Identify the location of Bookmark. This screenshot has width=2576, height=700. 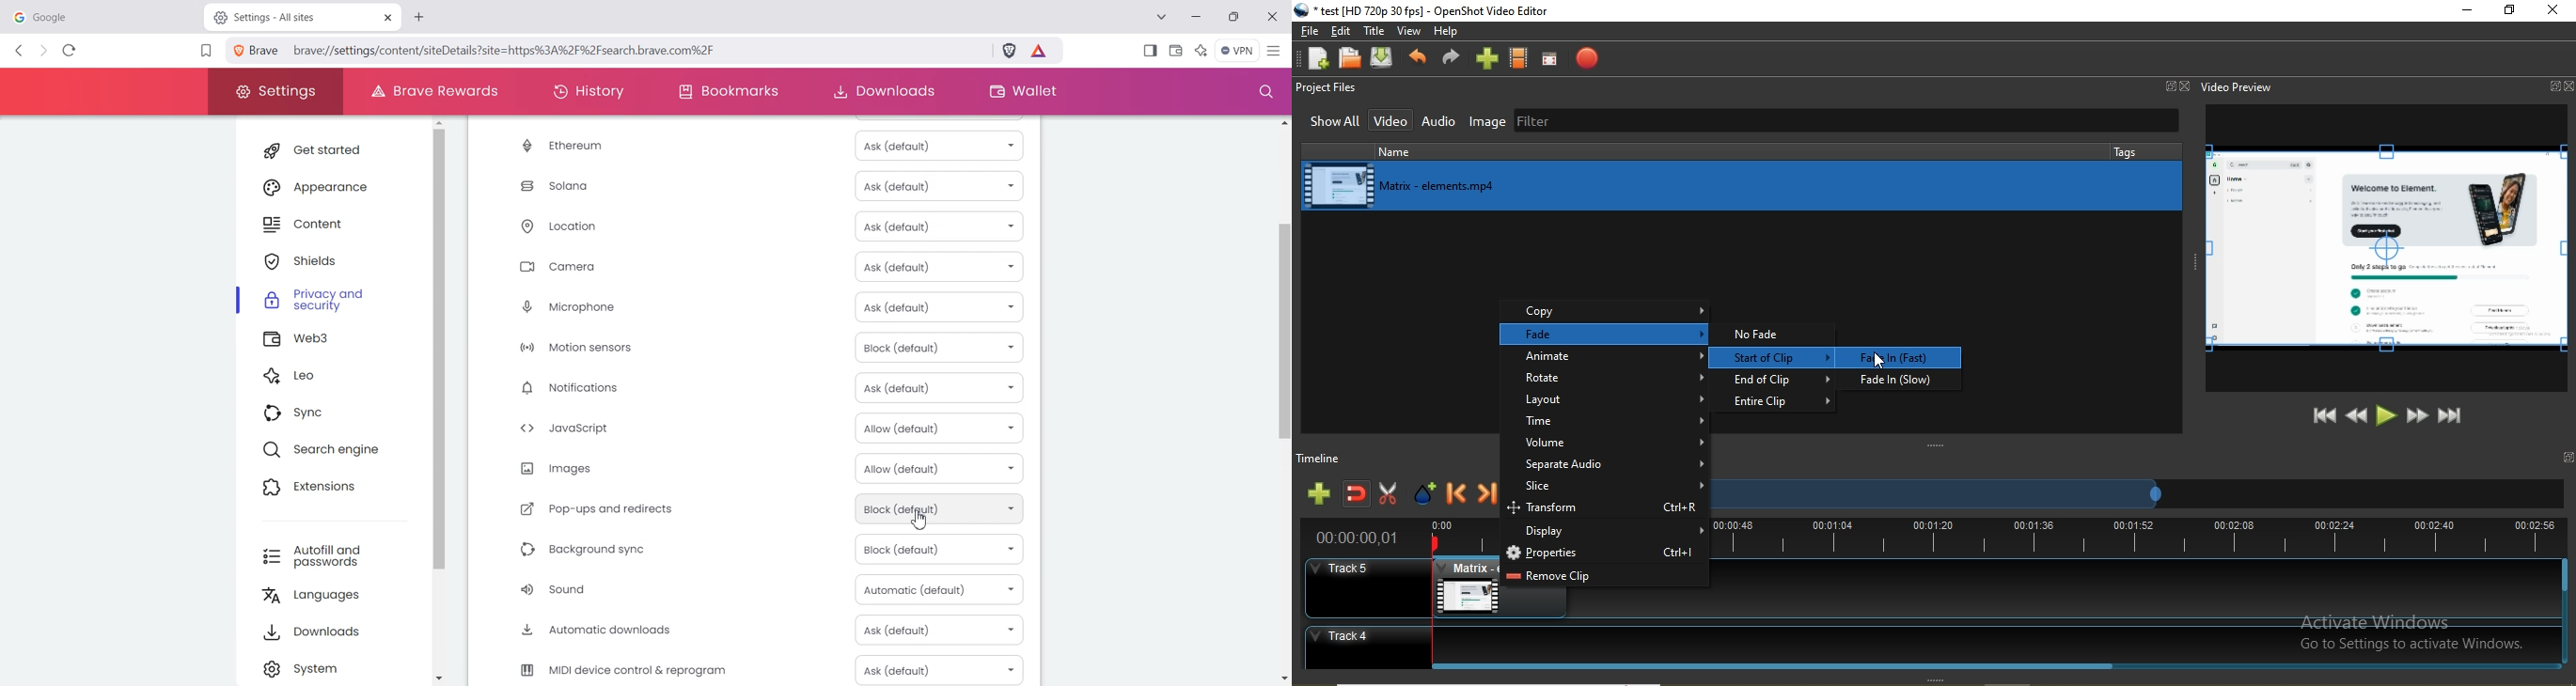
(205, 52).